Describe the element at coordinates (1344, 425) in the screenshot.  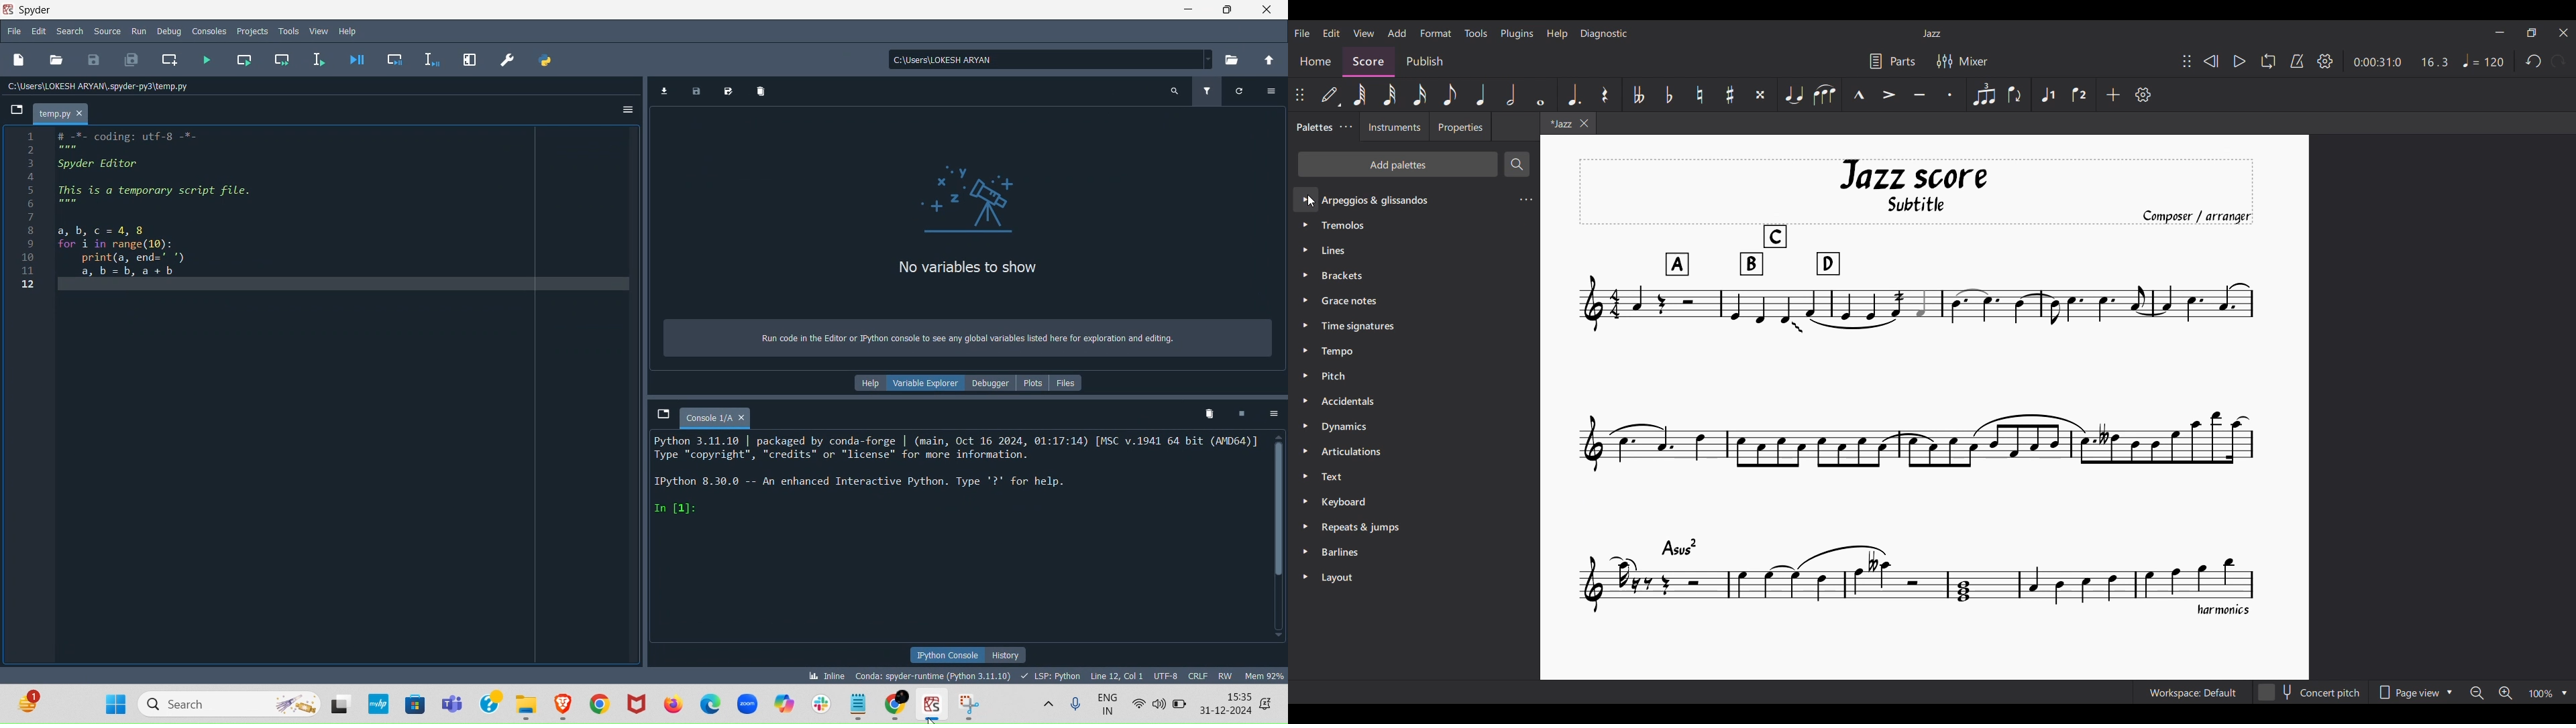
I see `Dynamics` at that location.